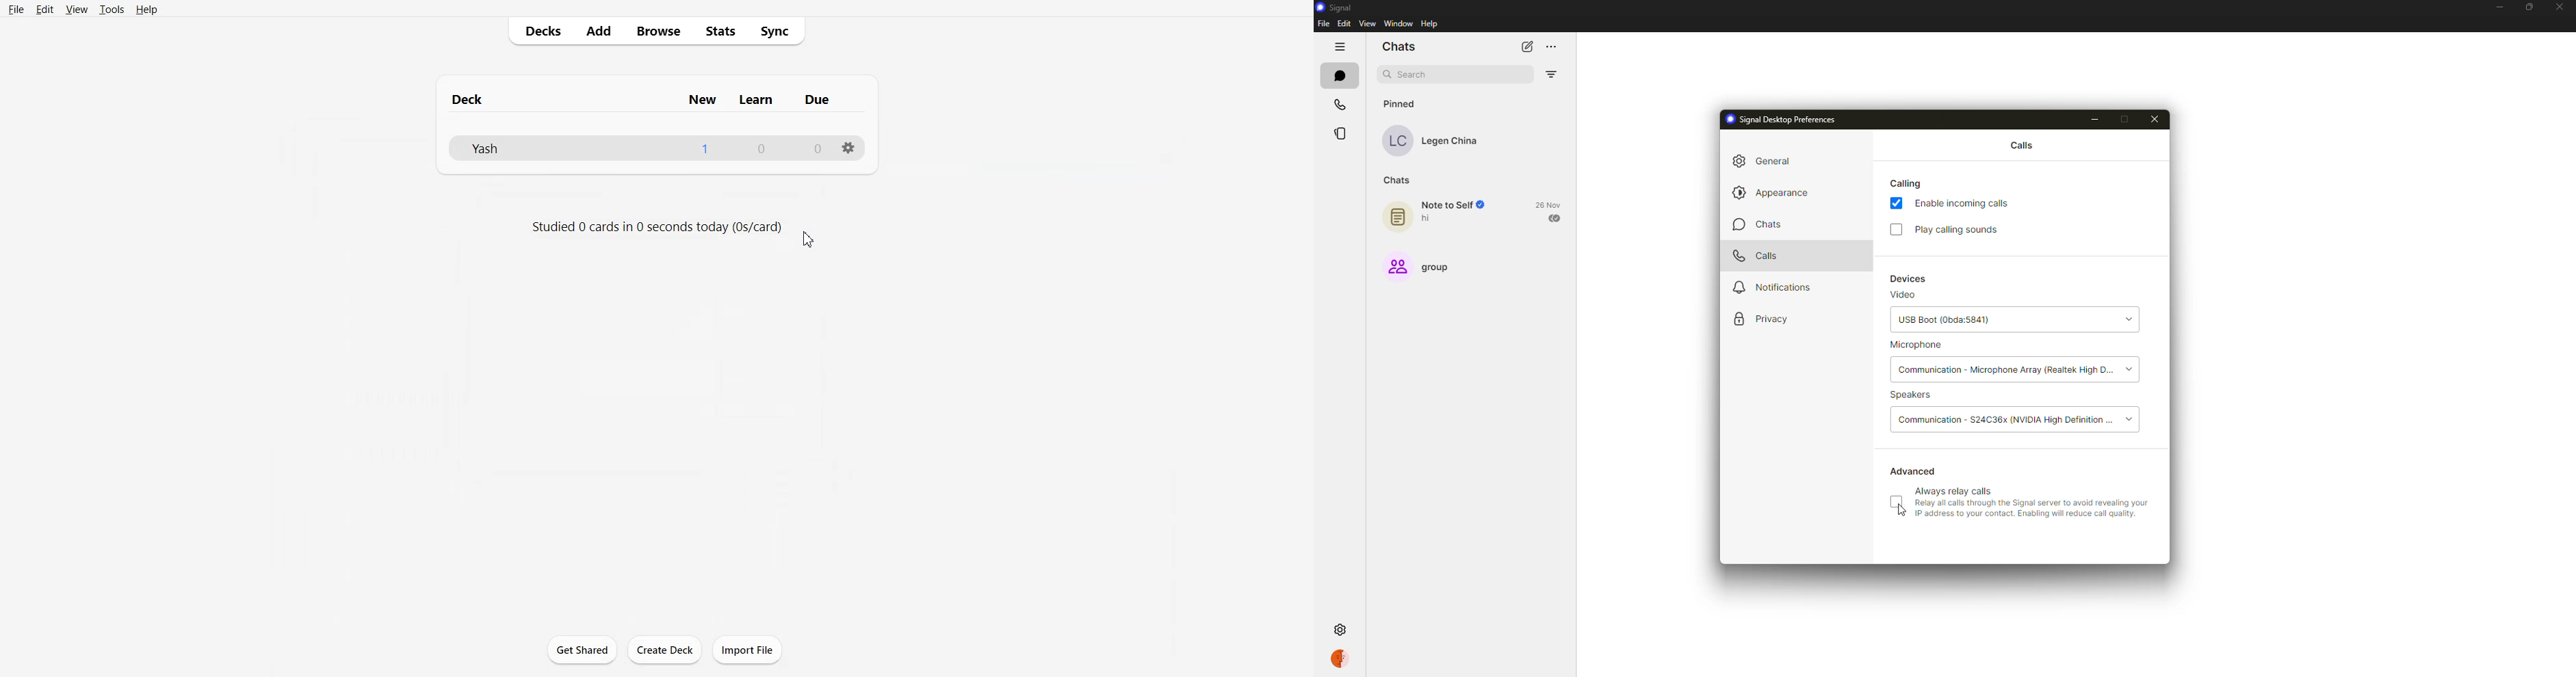 This screenshot has height=700, width=2576. What do you see at coordinates (581, 648) in the screenshot?
I see `Get Shared` at bounding box center [581, 648].